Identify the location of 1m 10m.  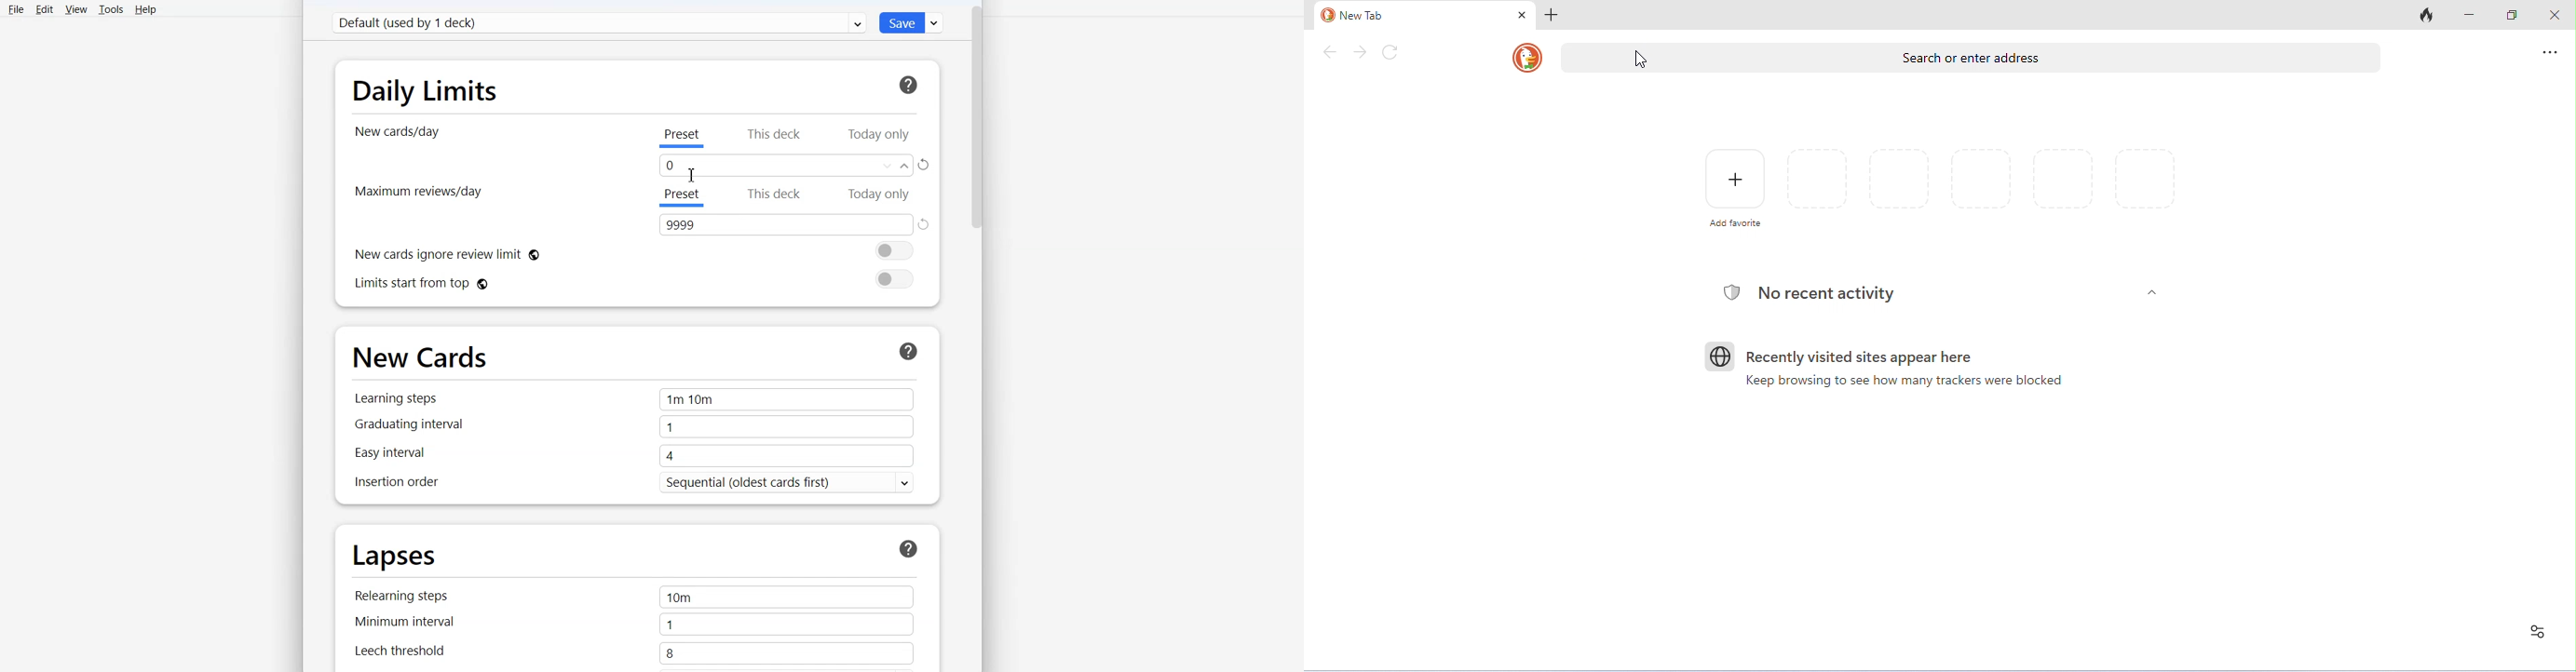
(782, 399).